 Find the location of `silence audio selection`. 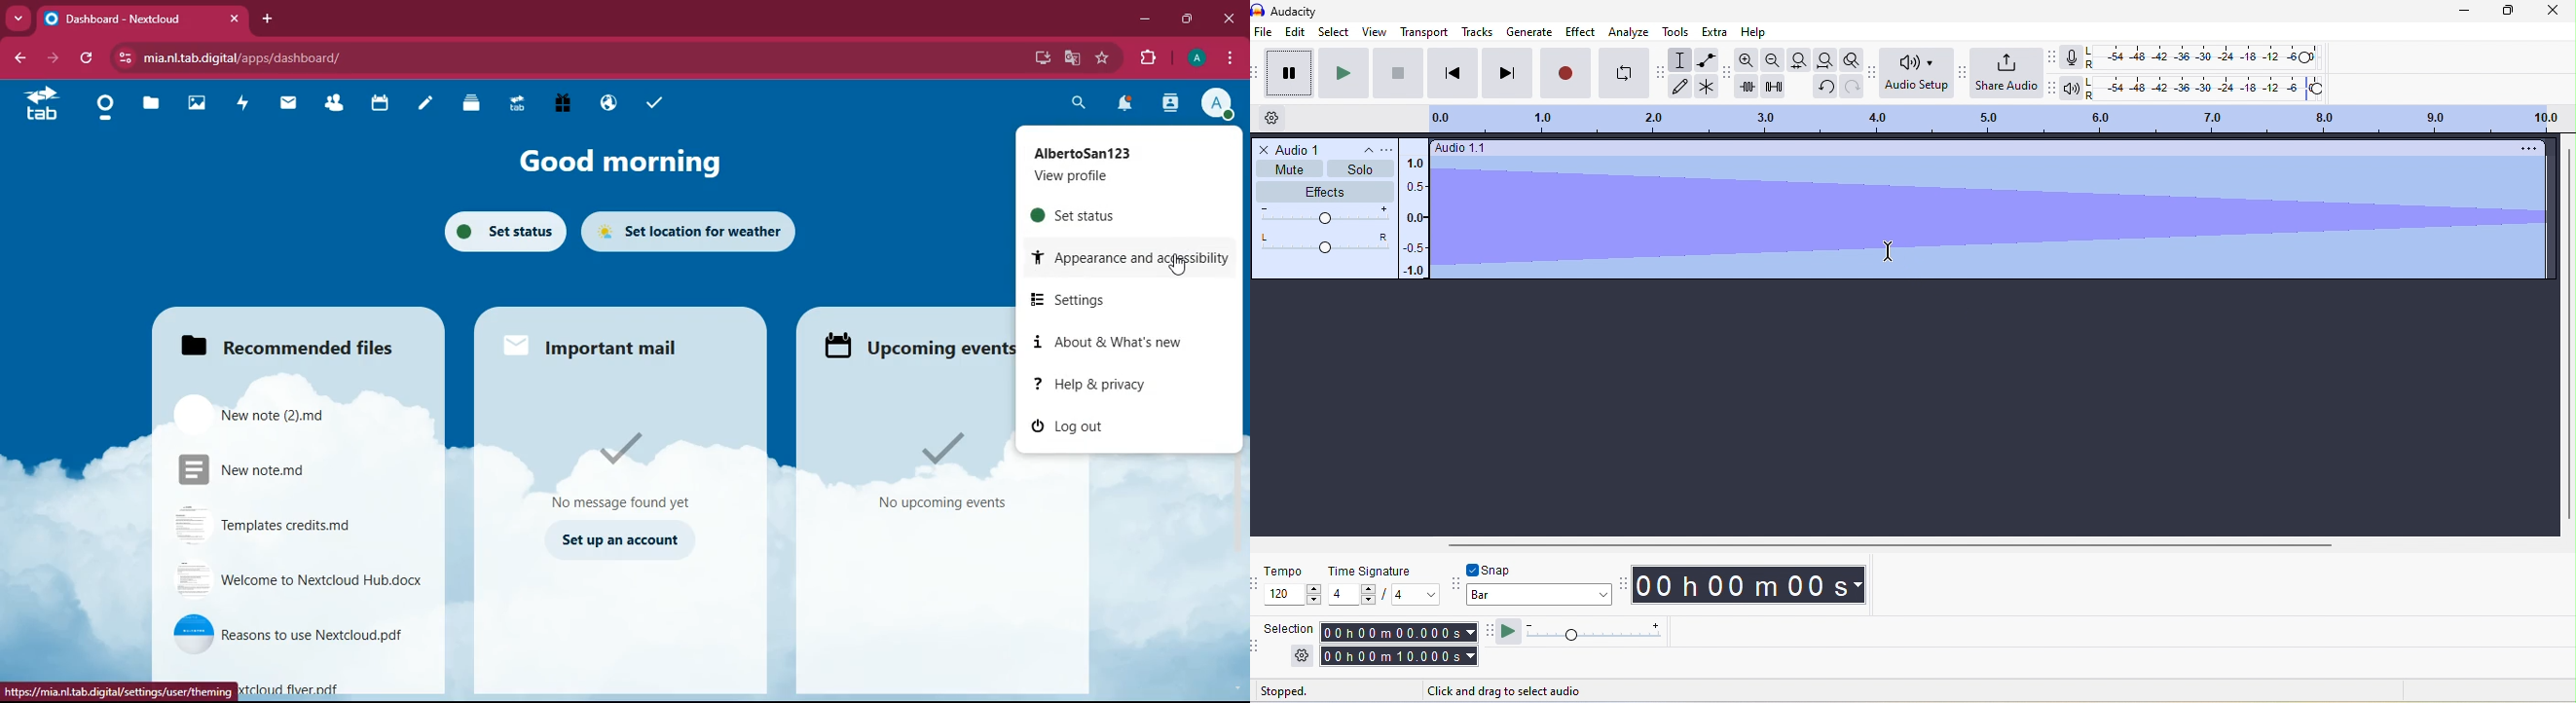

silence audio selection is located at coordinates (1774, 86).